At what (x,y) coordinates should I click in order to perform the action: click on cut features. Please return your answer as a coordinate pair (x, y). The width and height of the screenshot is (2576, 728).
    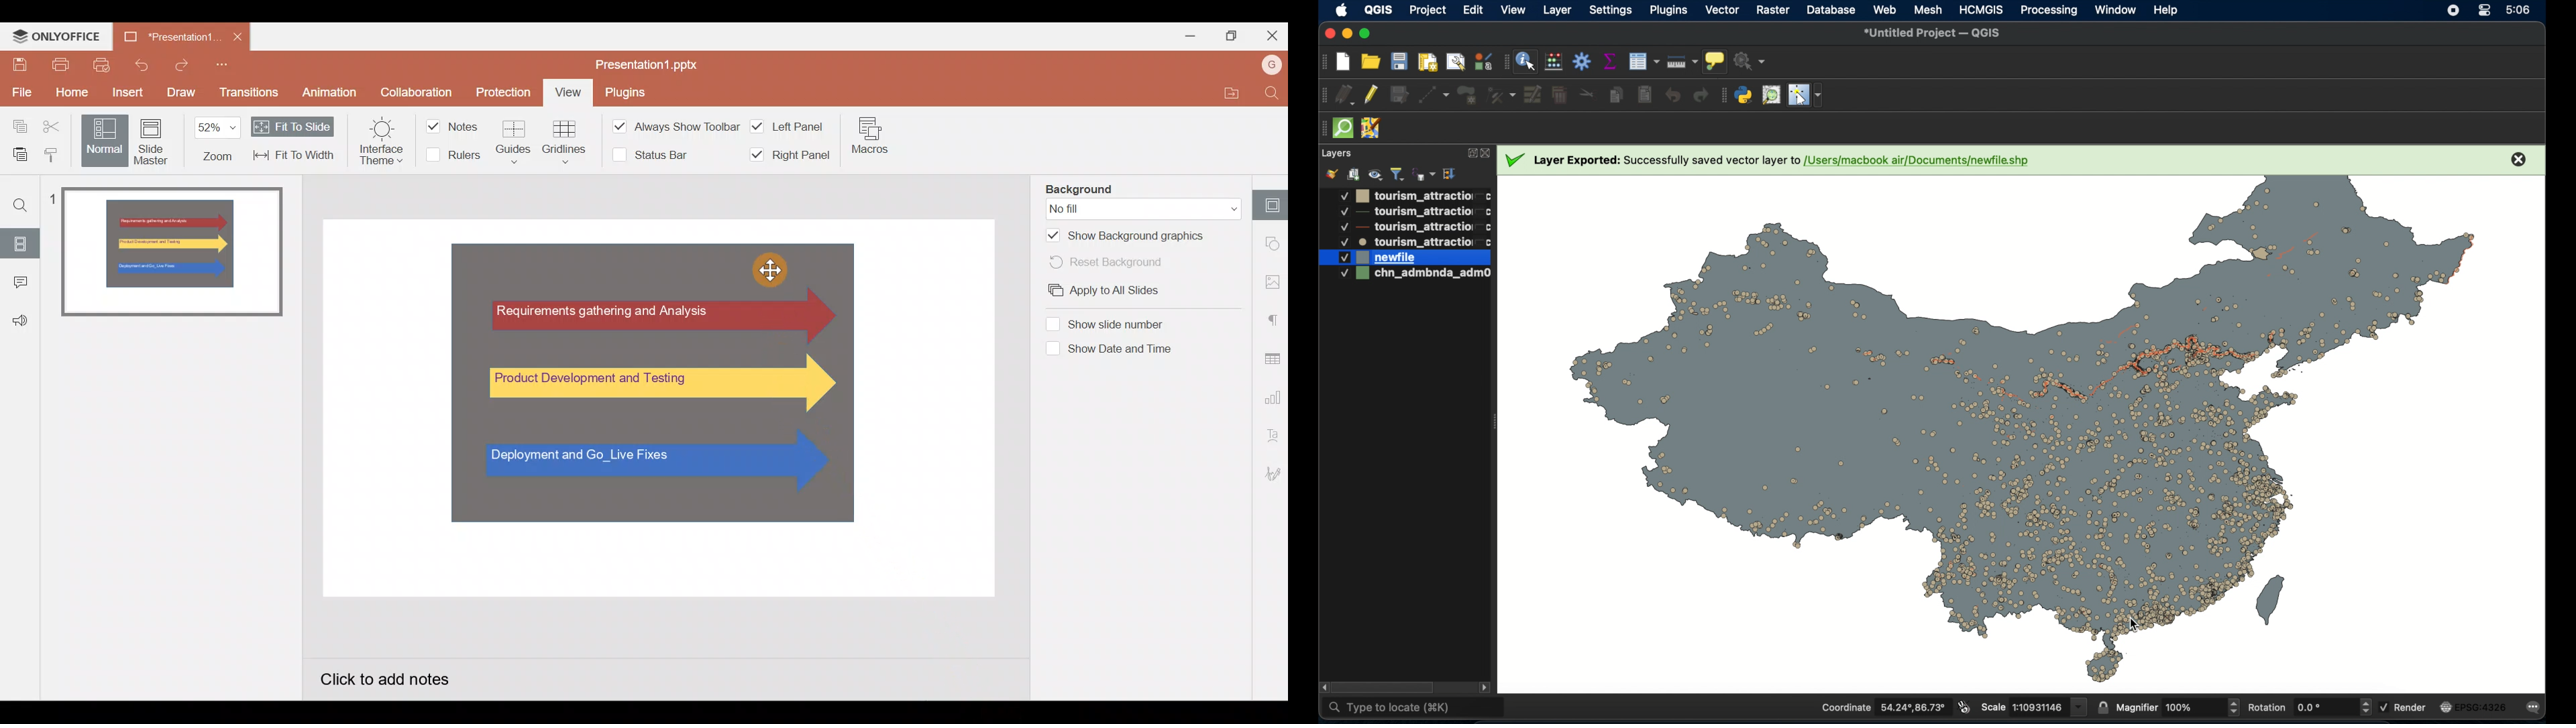
    Looking at the image, I should click on (1589, 93).